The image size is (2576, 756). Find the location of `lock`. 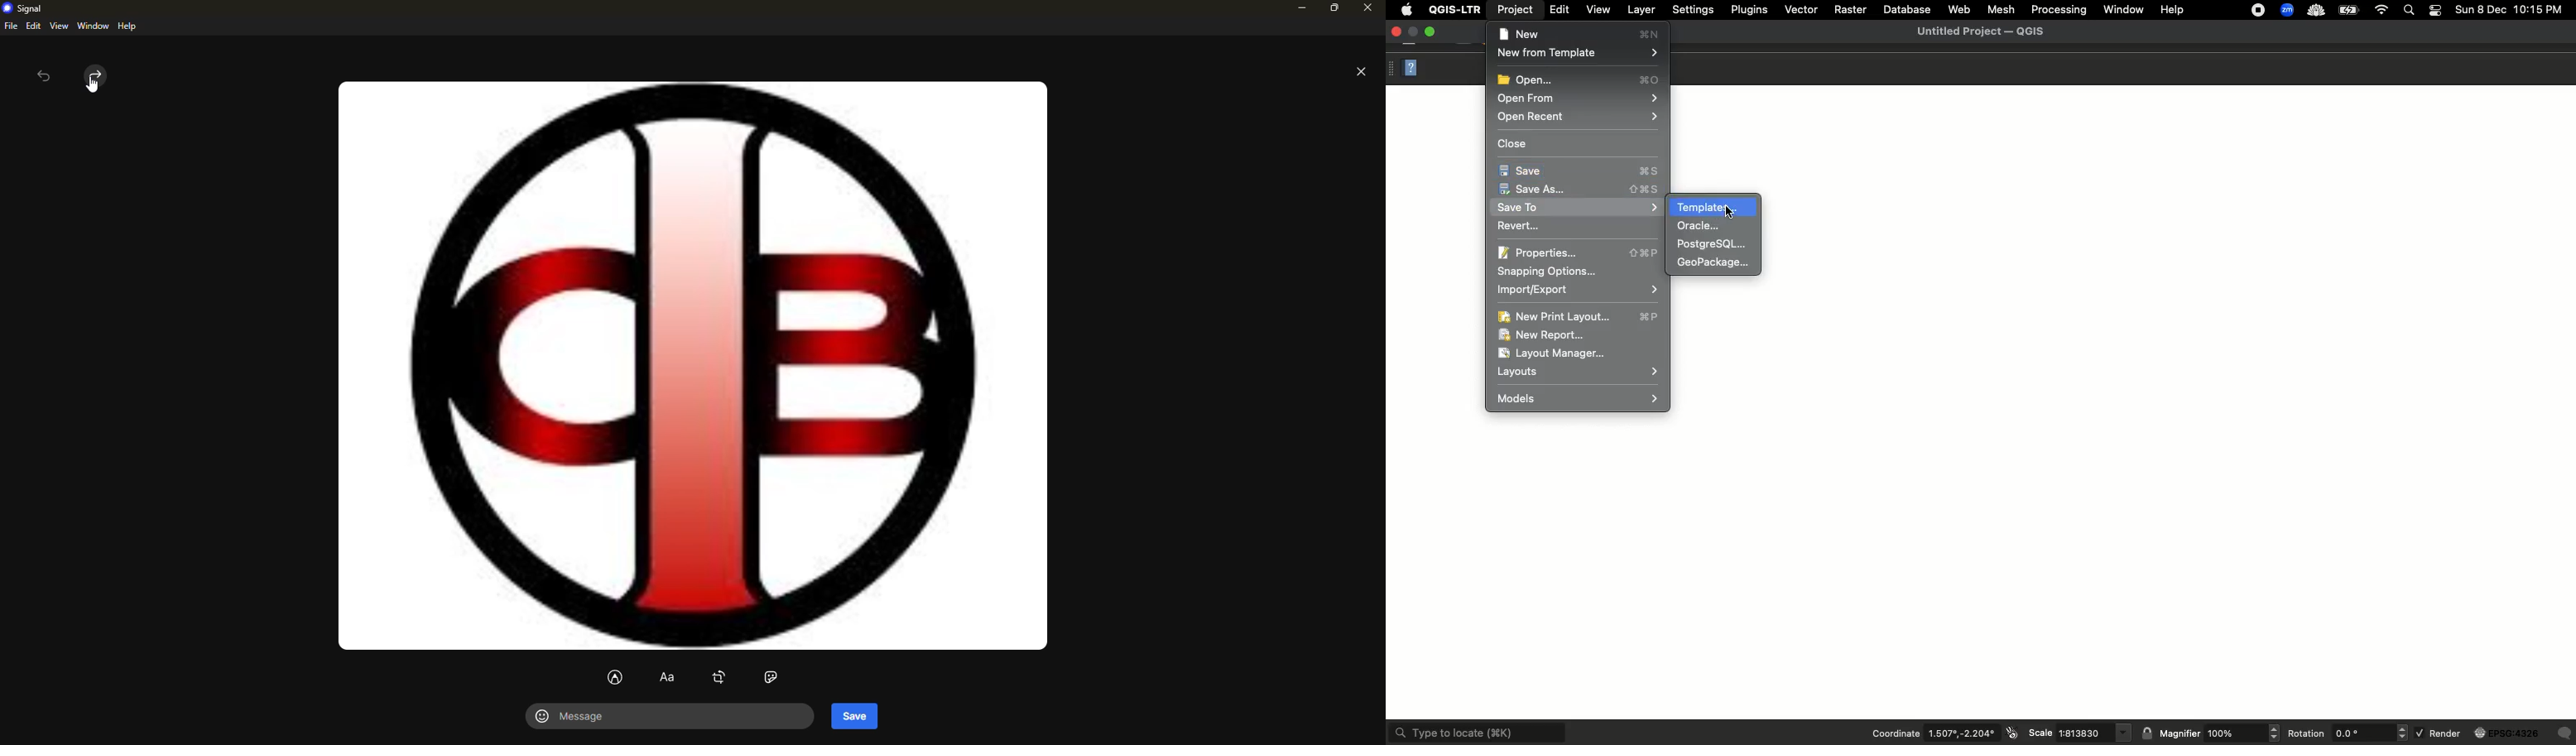

lock is located at coordinates (2149, 733).